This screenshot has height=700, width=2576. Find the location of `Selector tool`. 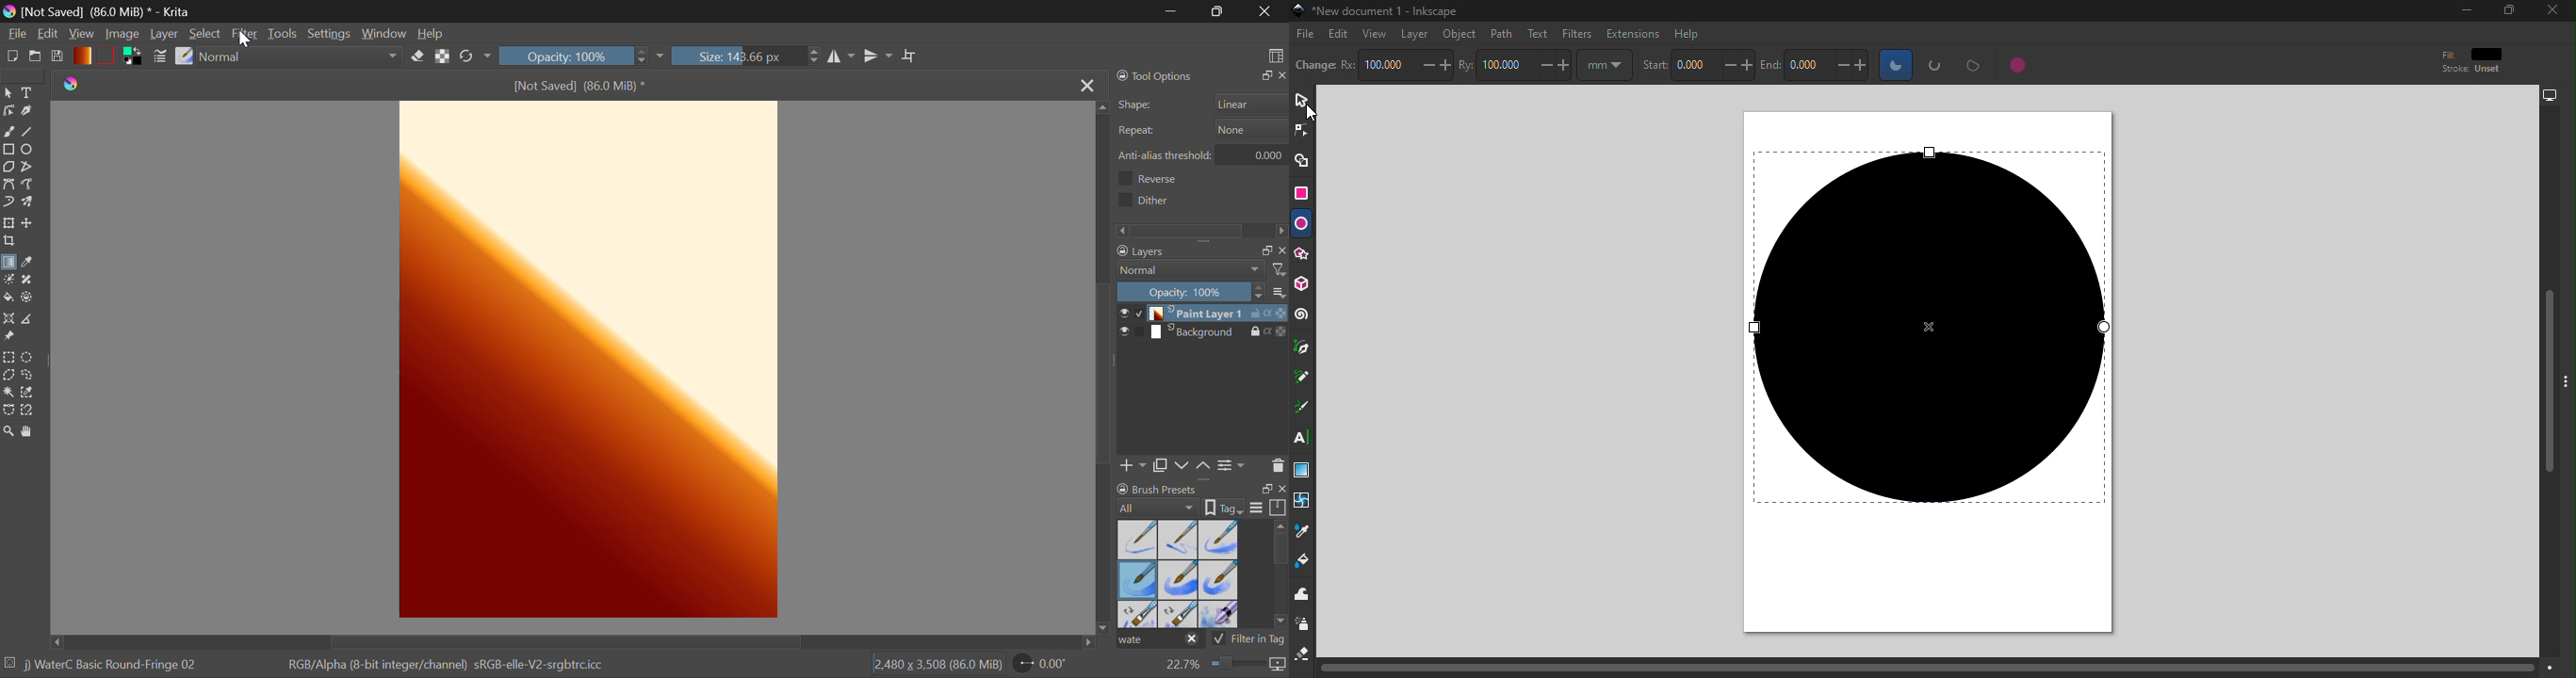

Selector tool is located at coordinates (1299, 100).